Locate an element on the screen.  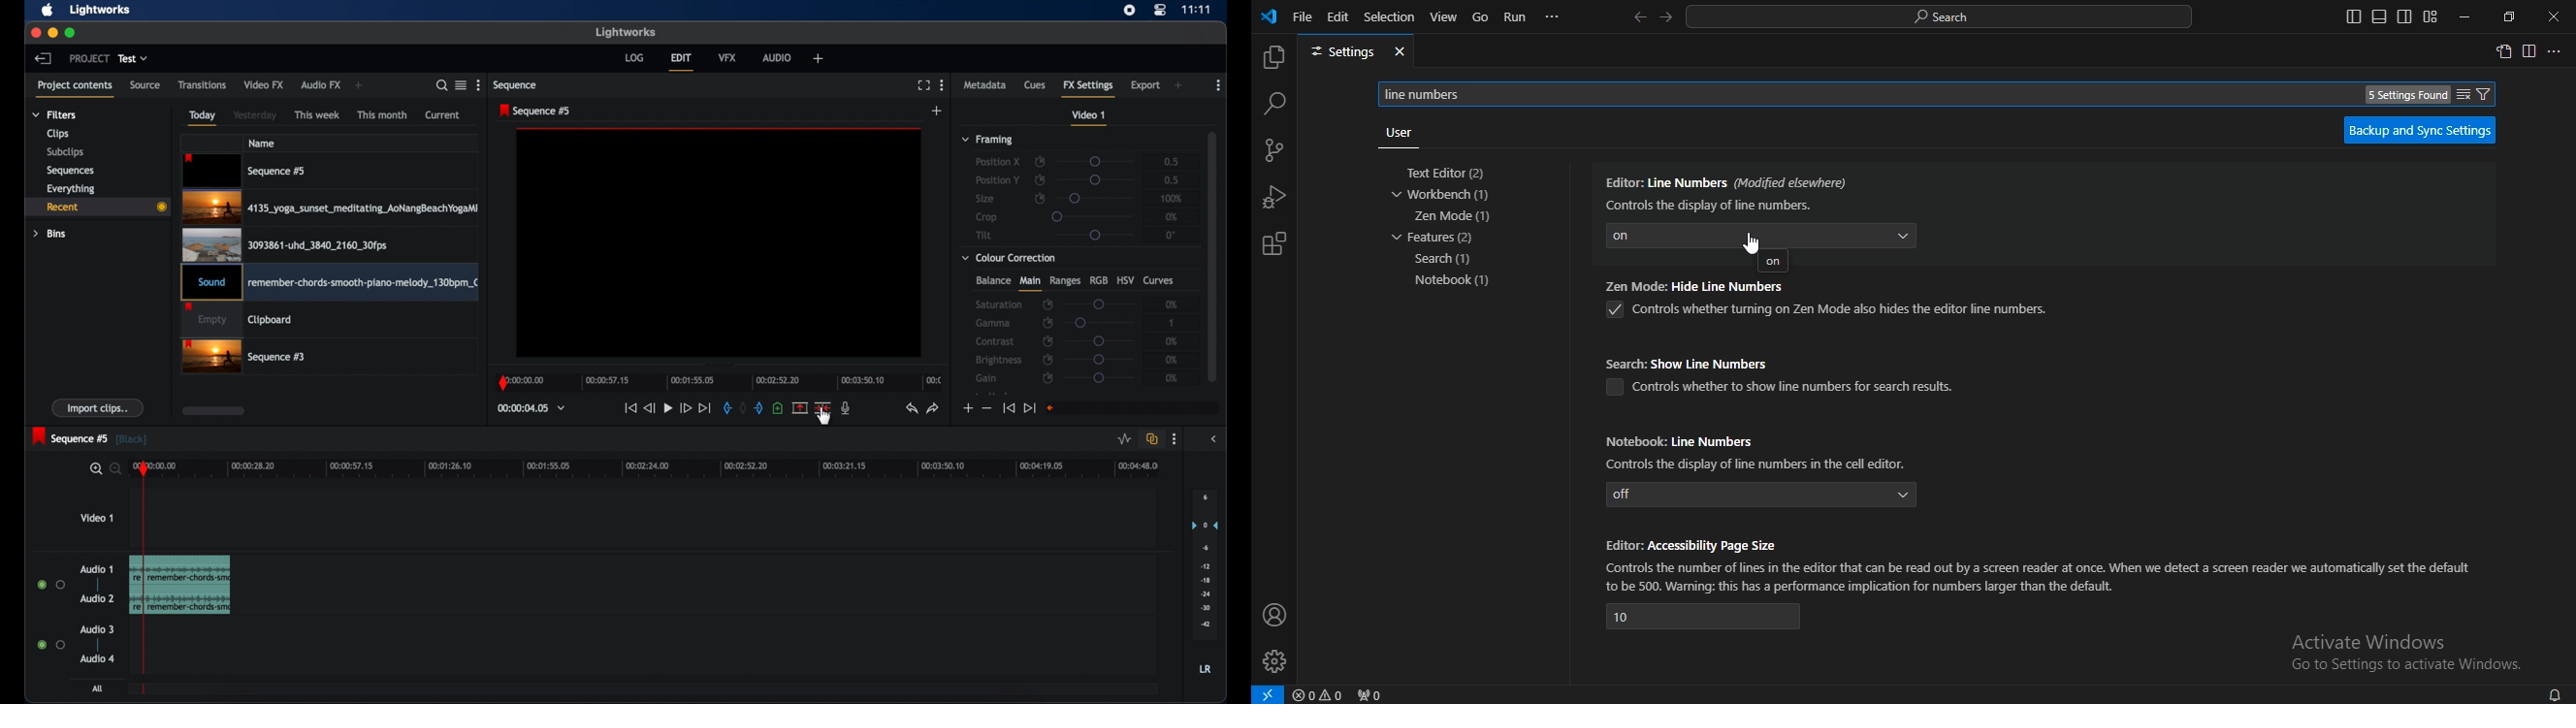
transitions is located at coordinates (202, 85).